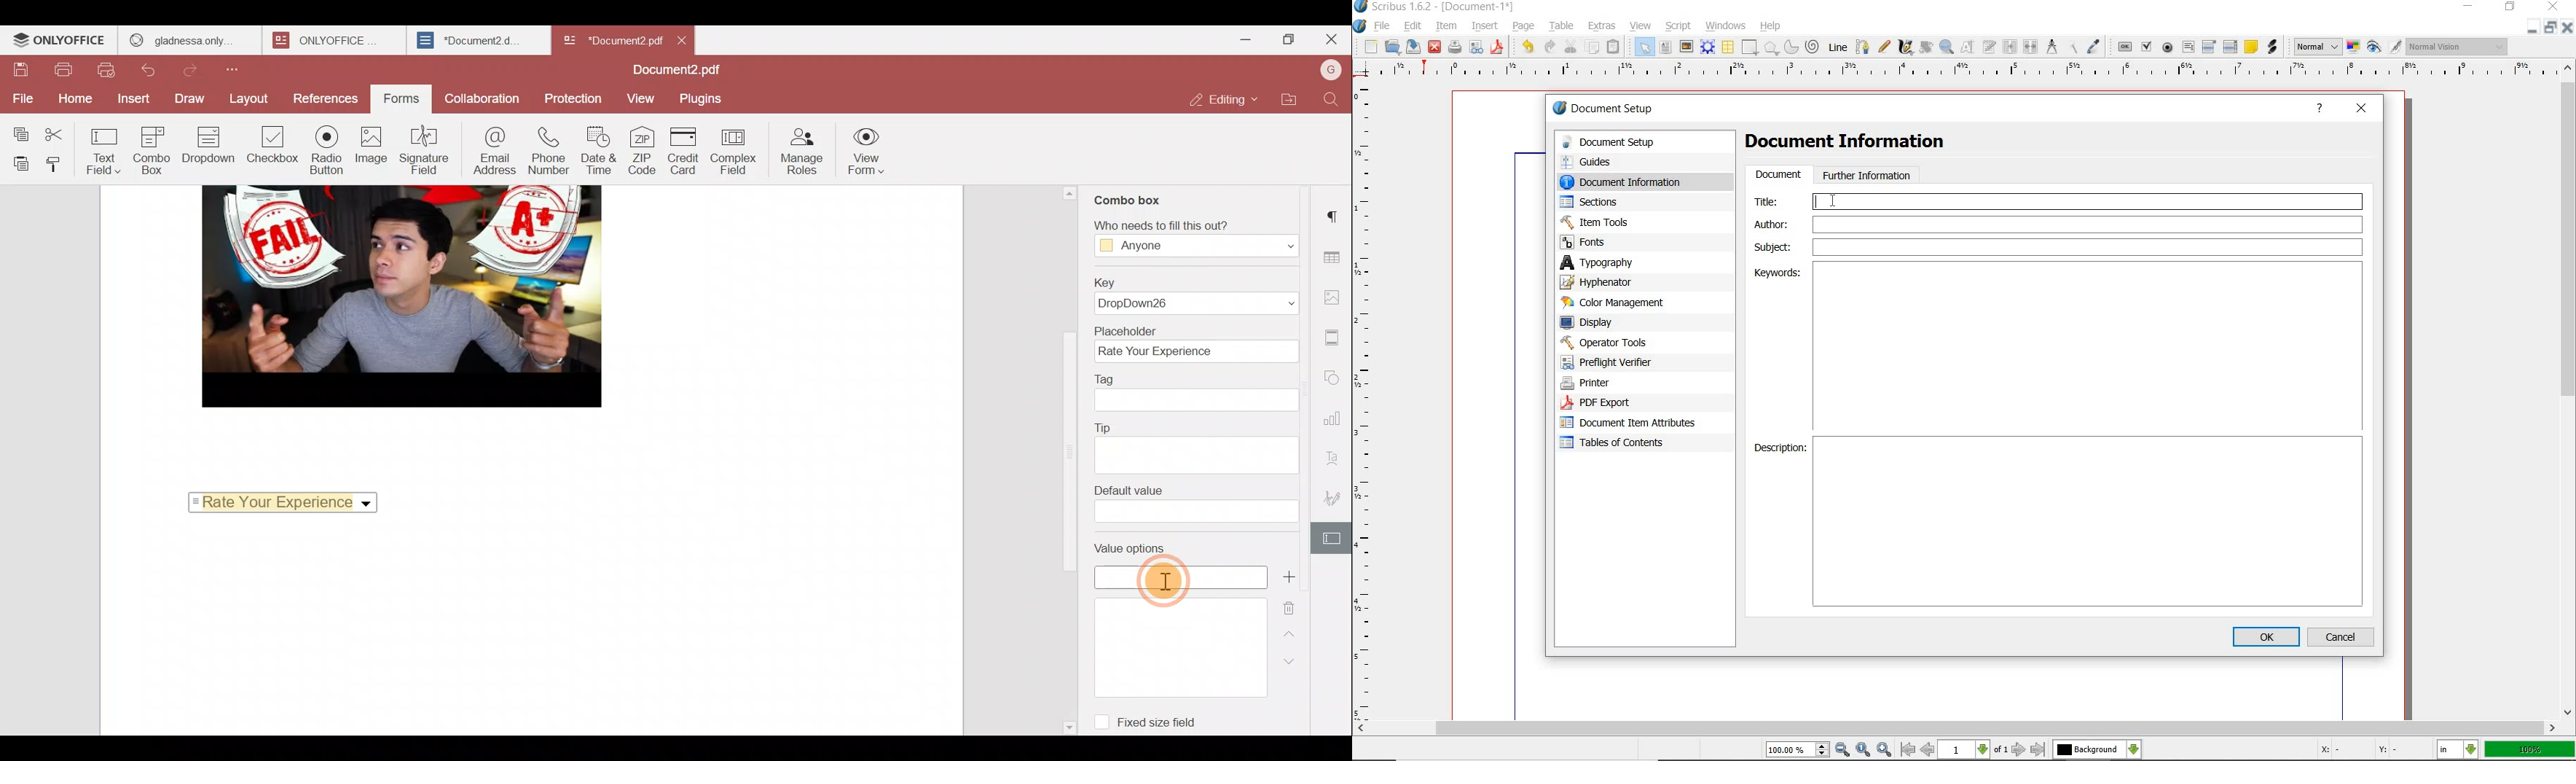 The image size is (2576, 784). Describe the element at coordinates (1635, 182) in the screenshot. I see `document information` at that location.